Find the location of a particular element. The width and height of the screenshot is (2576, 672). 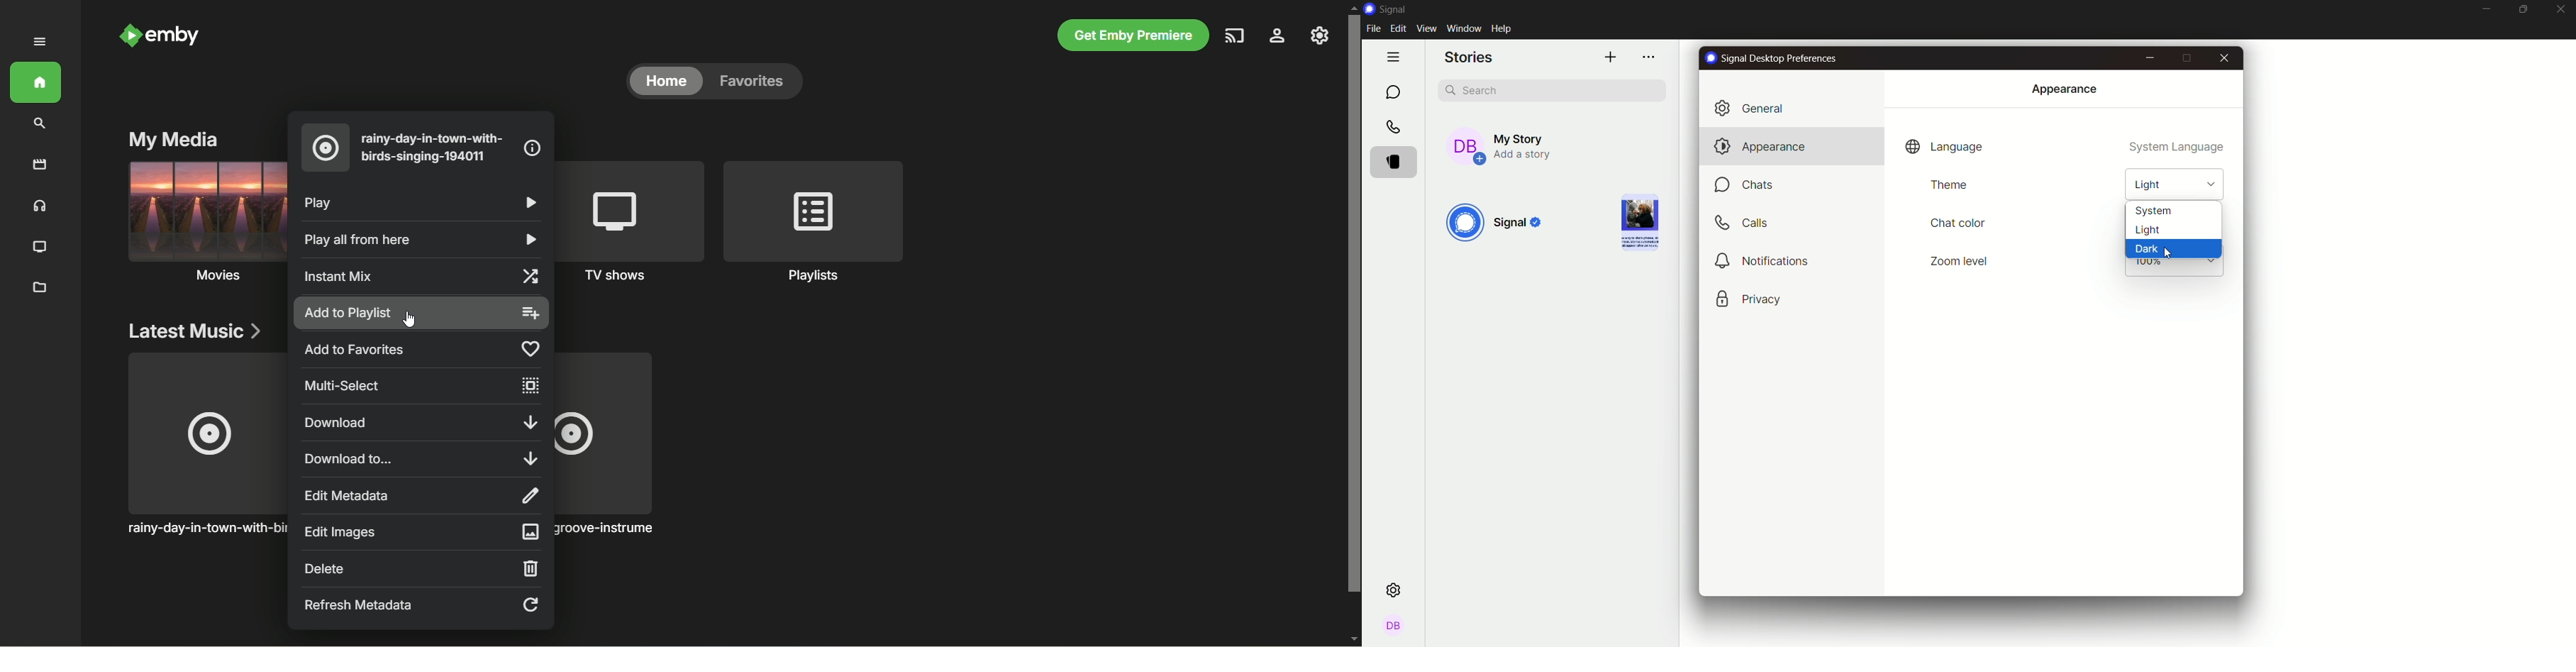

profile is located at coordinates (1394, 627).